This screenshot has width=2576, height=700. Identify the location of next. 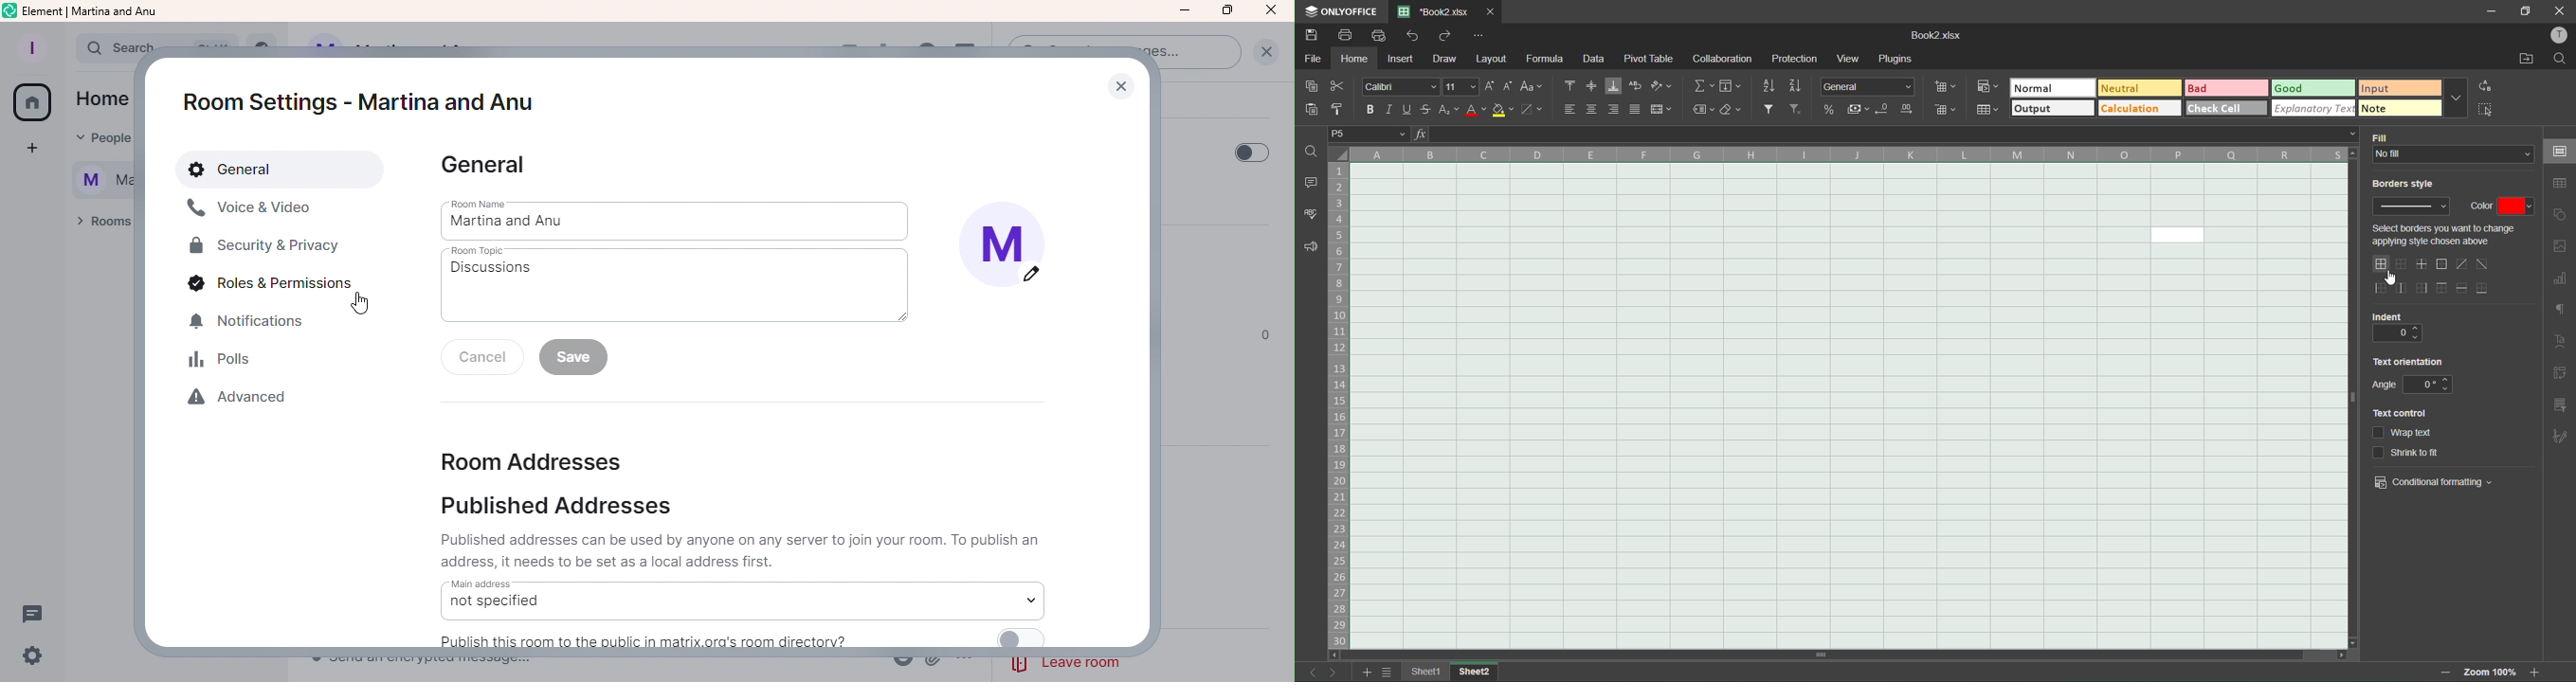
(1333, 672).